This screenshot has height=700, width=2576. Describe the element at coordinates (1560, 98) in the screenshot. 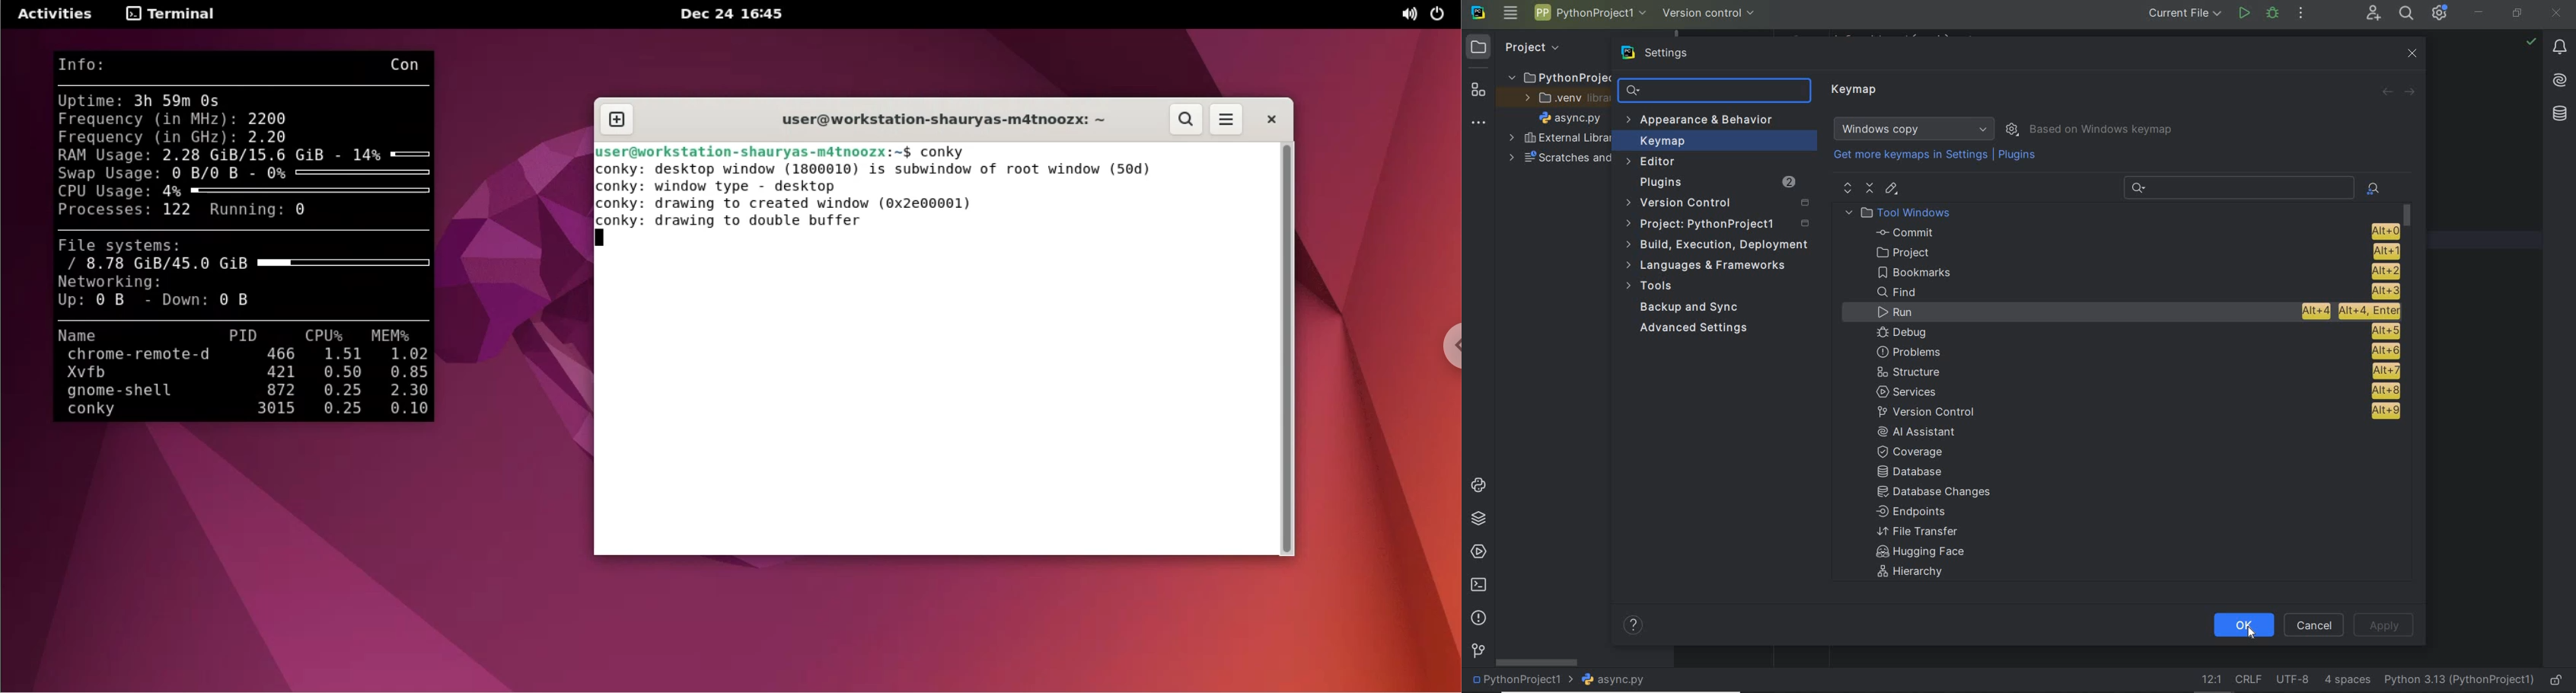

I see `.venv` at that location.